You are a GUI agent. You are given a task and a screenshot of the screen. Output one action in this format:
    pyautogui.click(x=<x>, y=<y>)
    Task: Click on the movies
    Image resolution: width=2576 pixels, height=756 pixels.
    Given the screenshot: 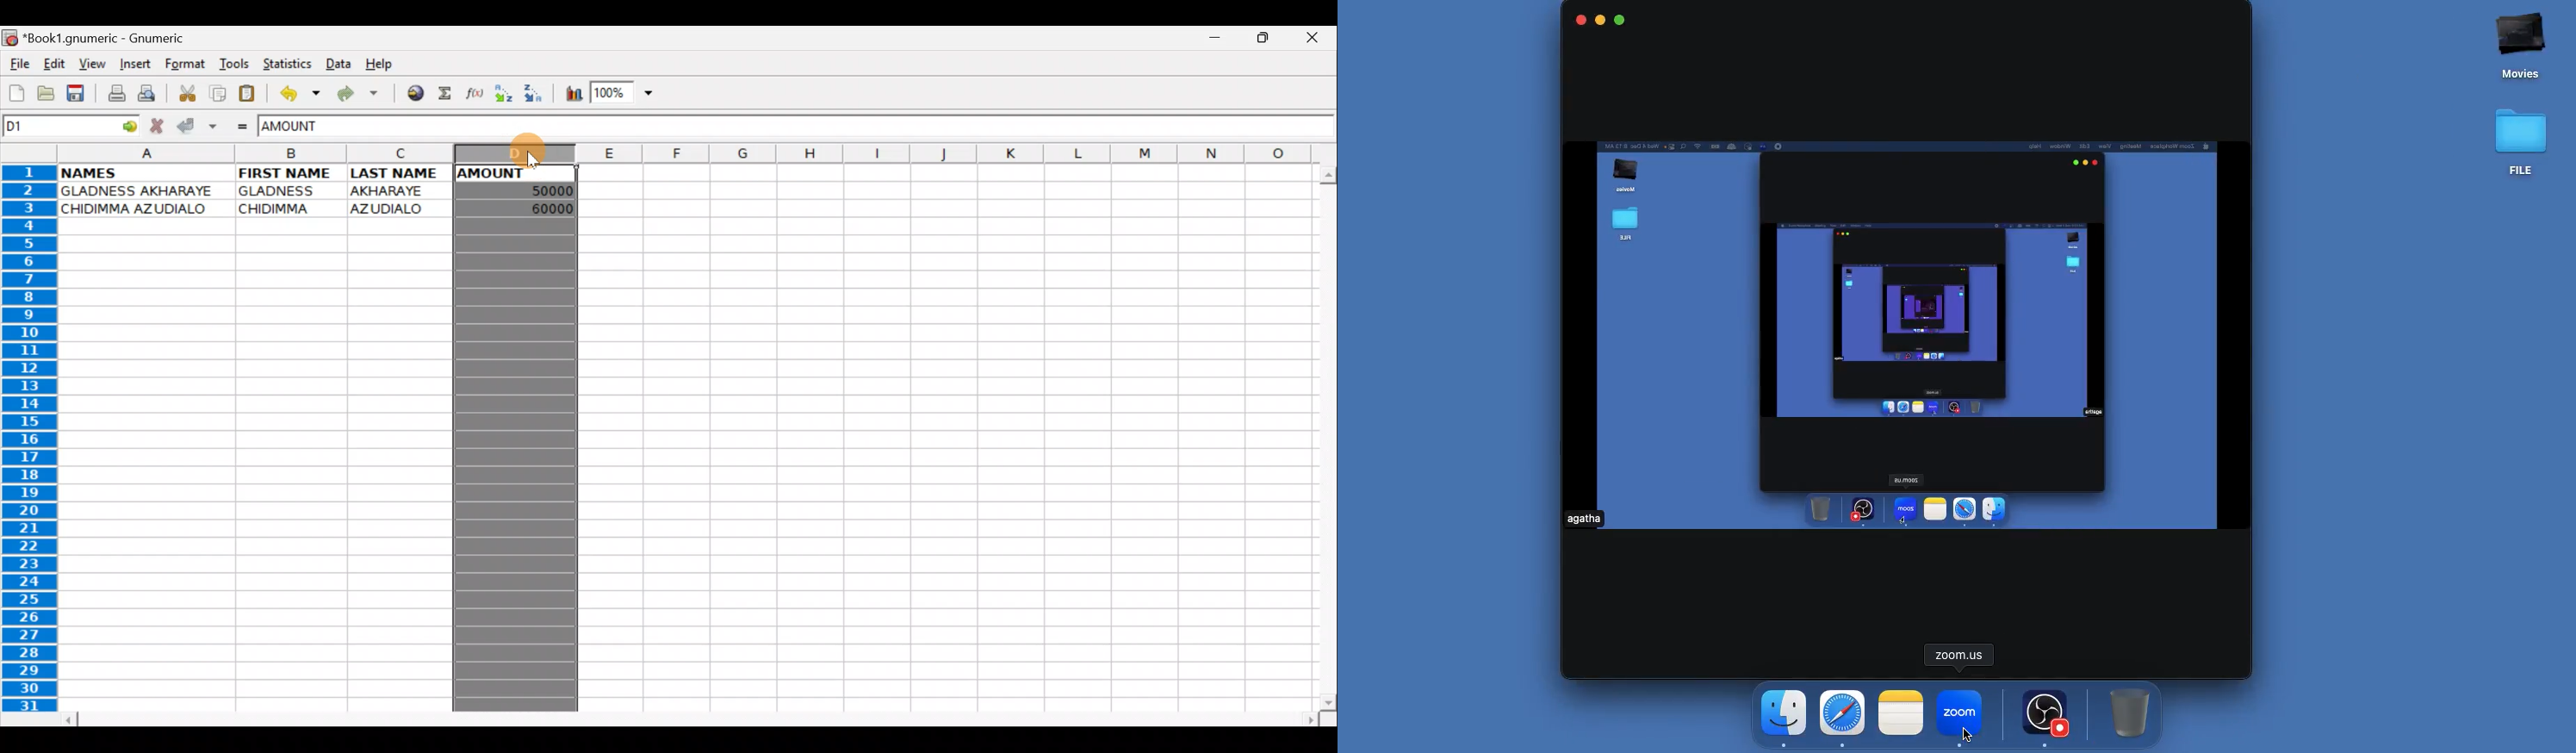 What is the action you would take?
    pyautogui.click(x=2513, y=47)
    